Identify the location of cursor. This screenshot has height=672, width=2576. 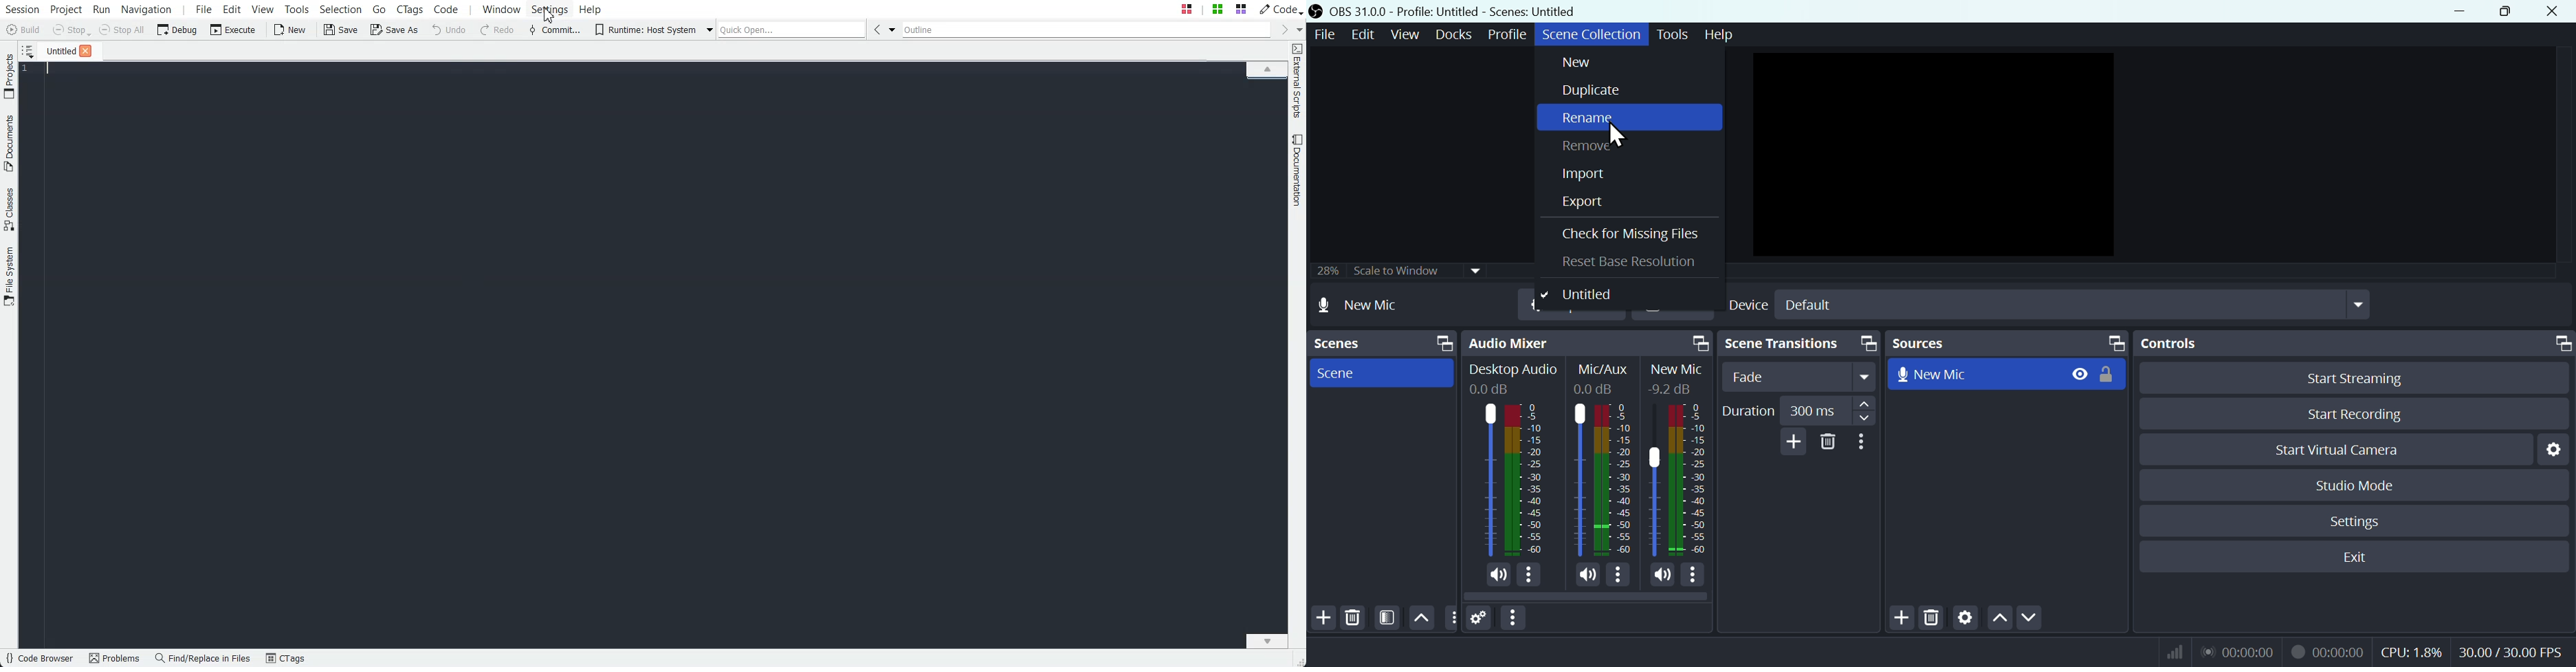
(1612, 136).